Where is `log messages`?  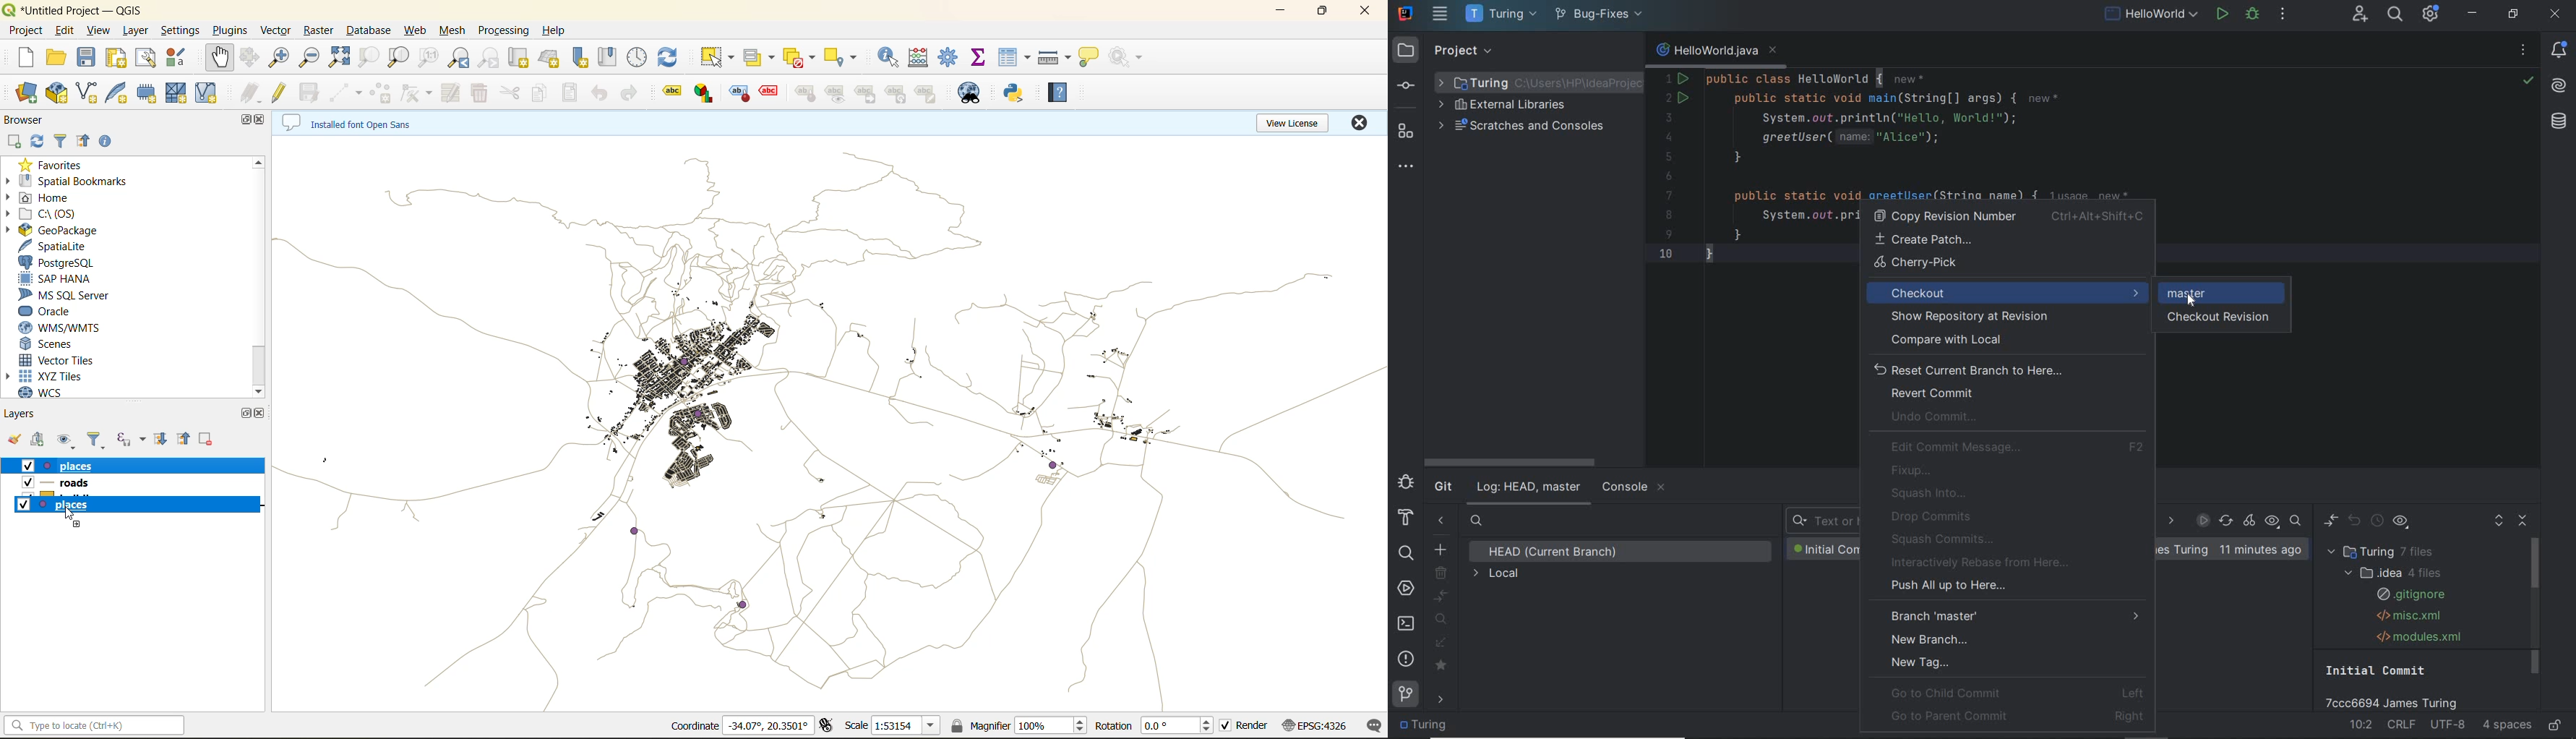
log messages is located at coordinates (1370, 727).